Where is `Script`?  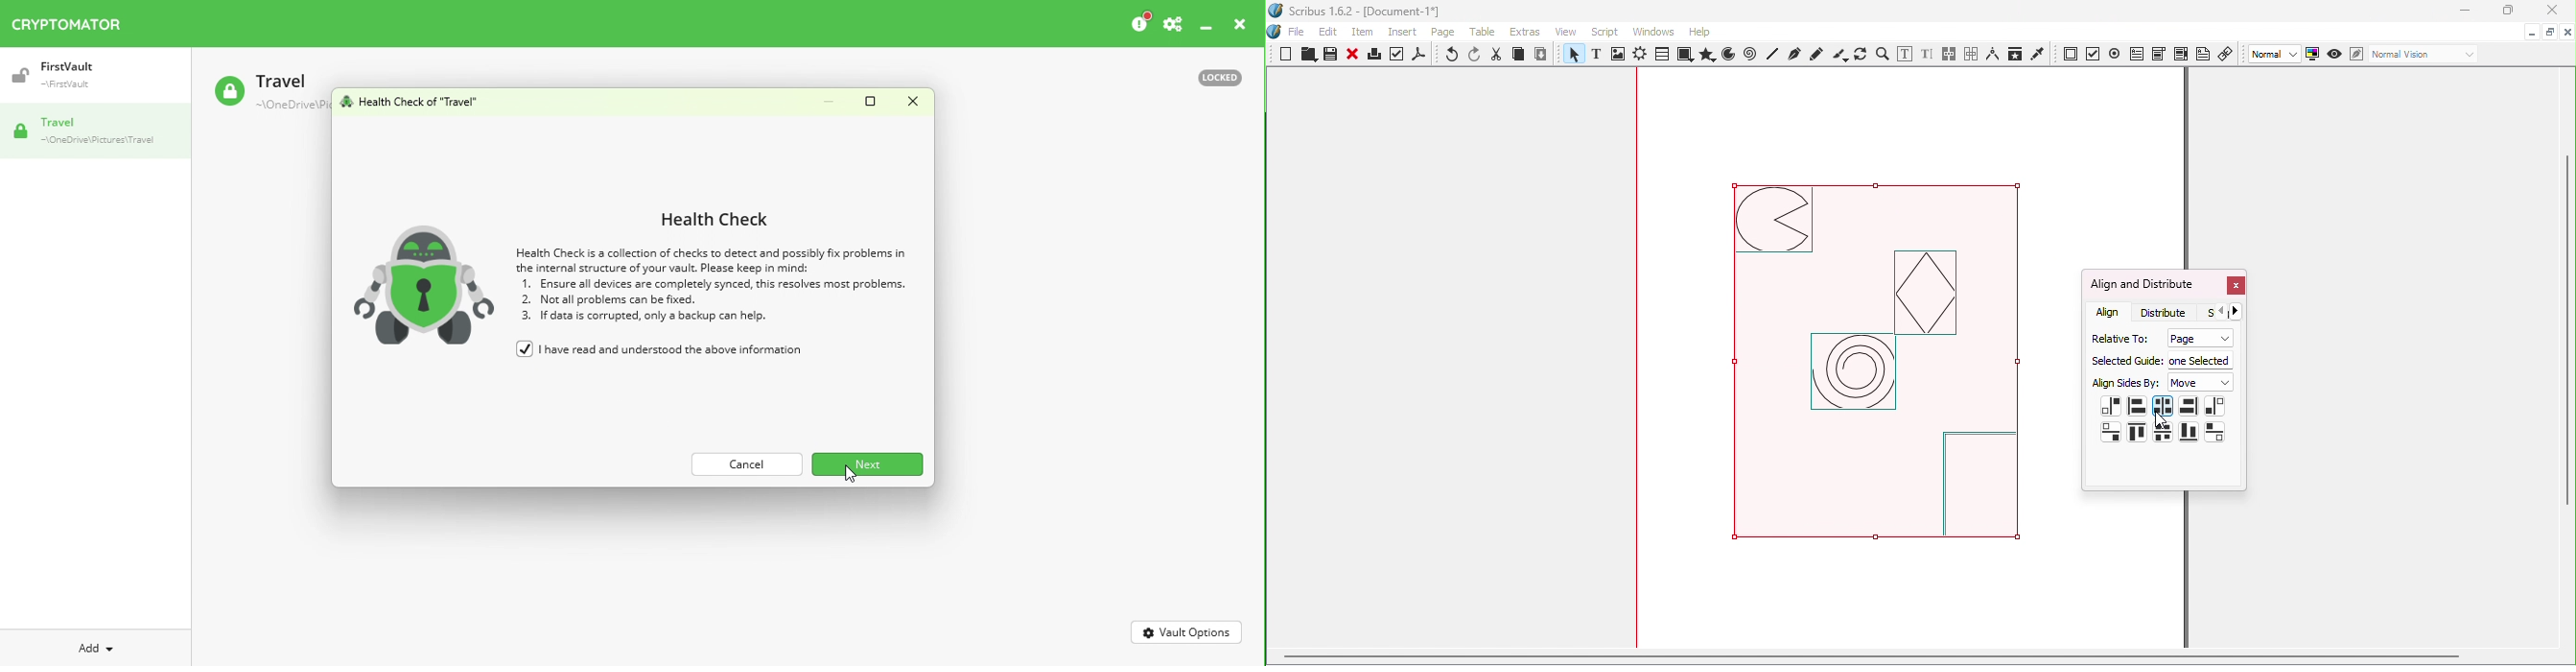 Script is located at coordinates (1607, 31).